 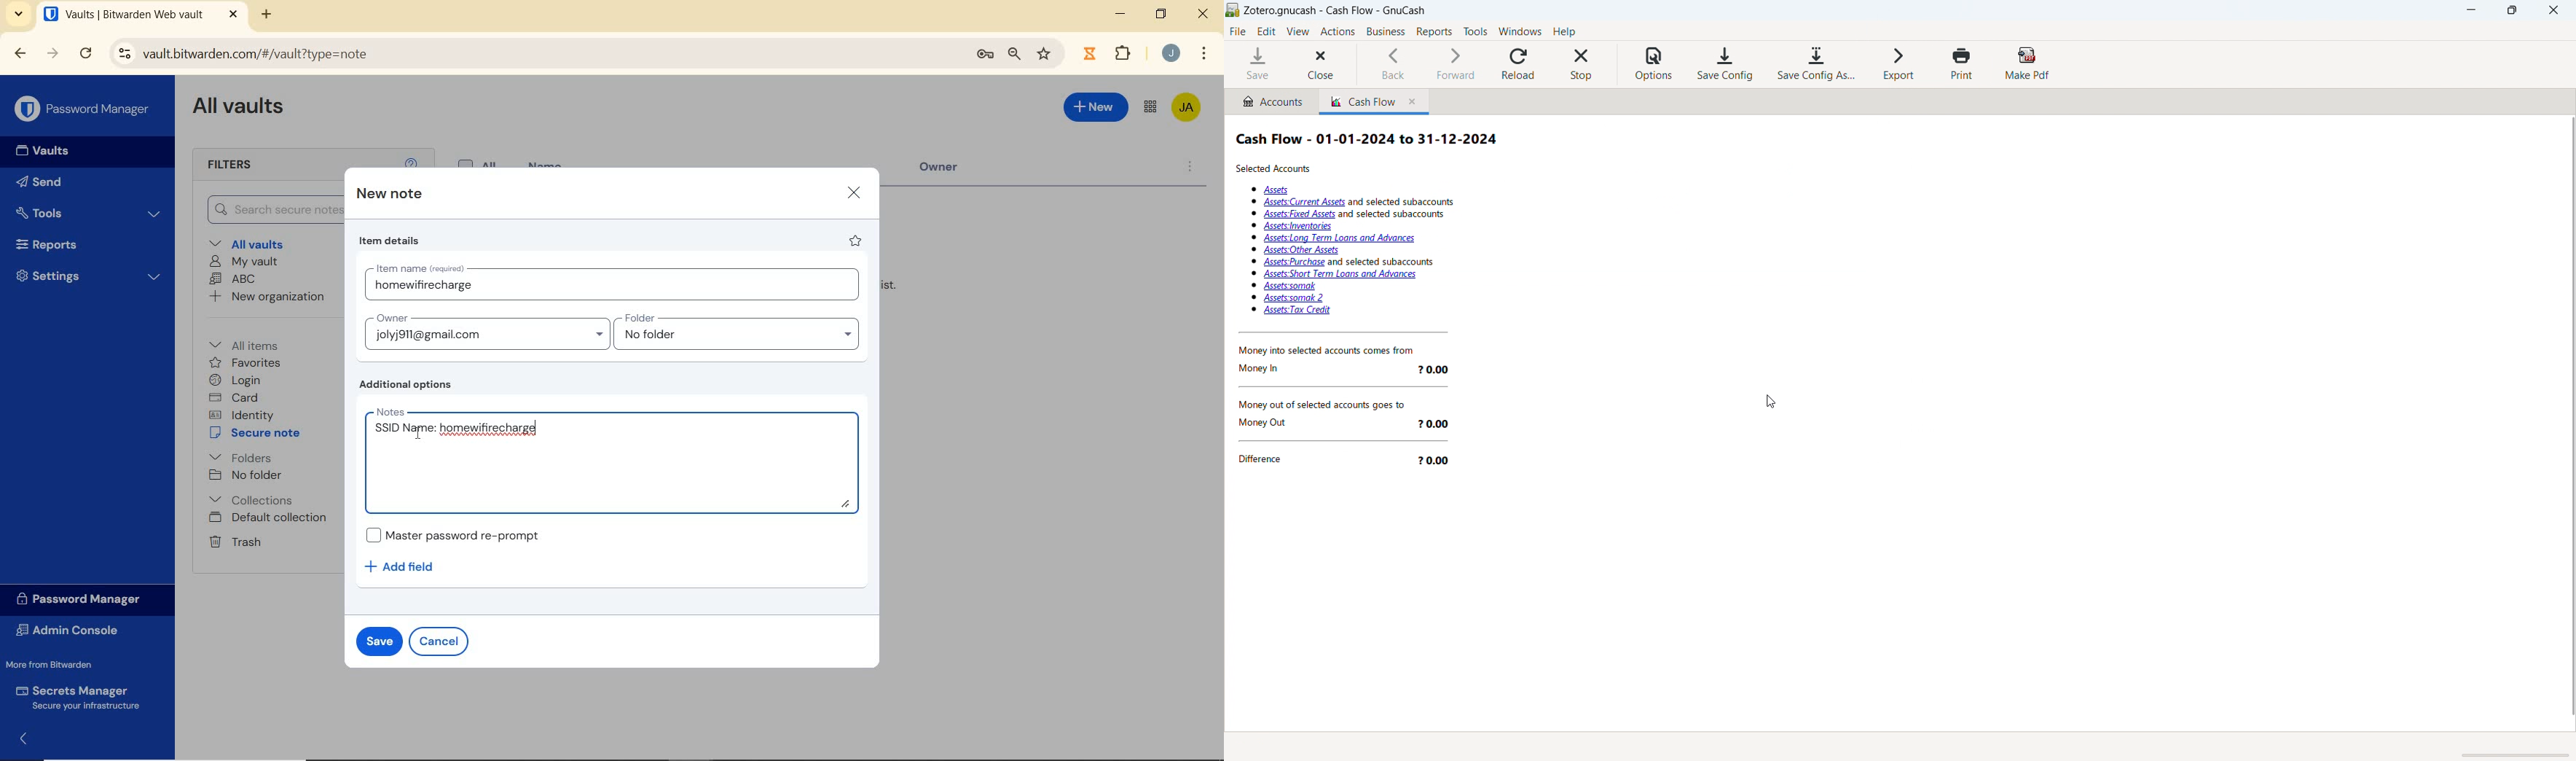 I want to click on item details, so click(x=391, y=241).